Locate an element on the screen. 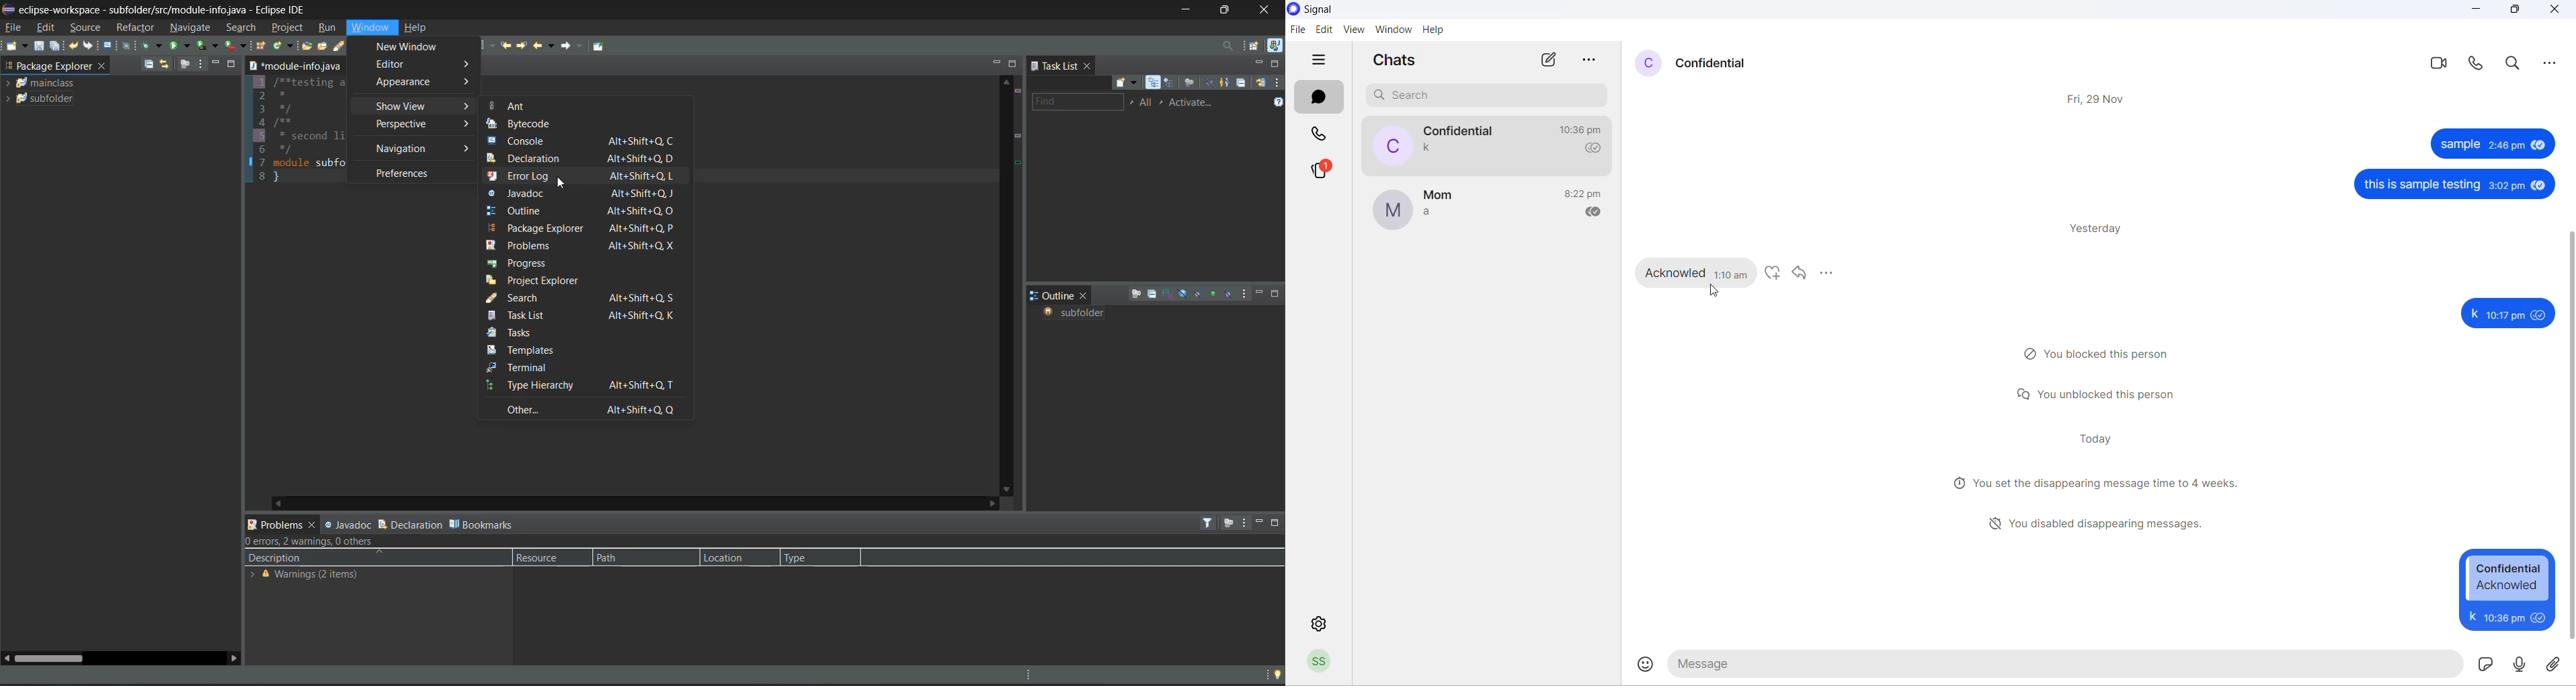 The image size is (2576, 700). open a terminal is located at coordinates (108, 46).